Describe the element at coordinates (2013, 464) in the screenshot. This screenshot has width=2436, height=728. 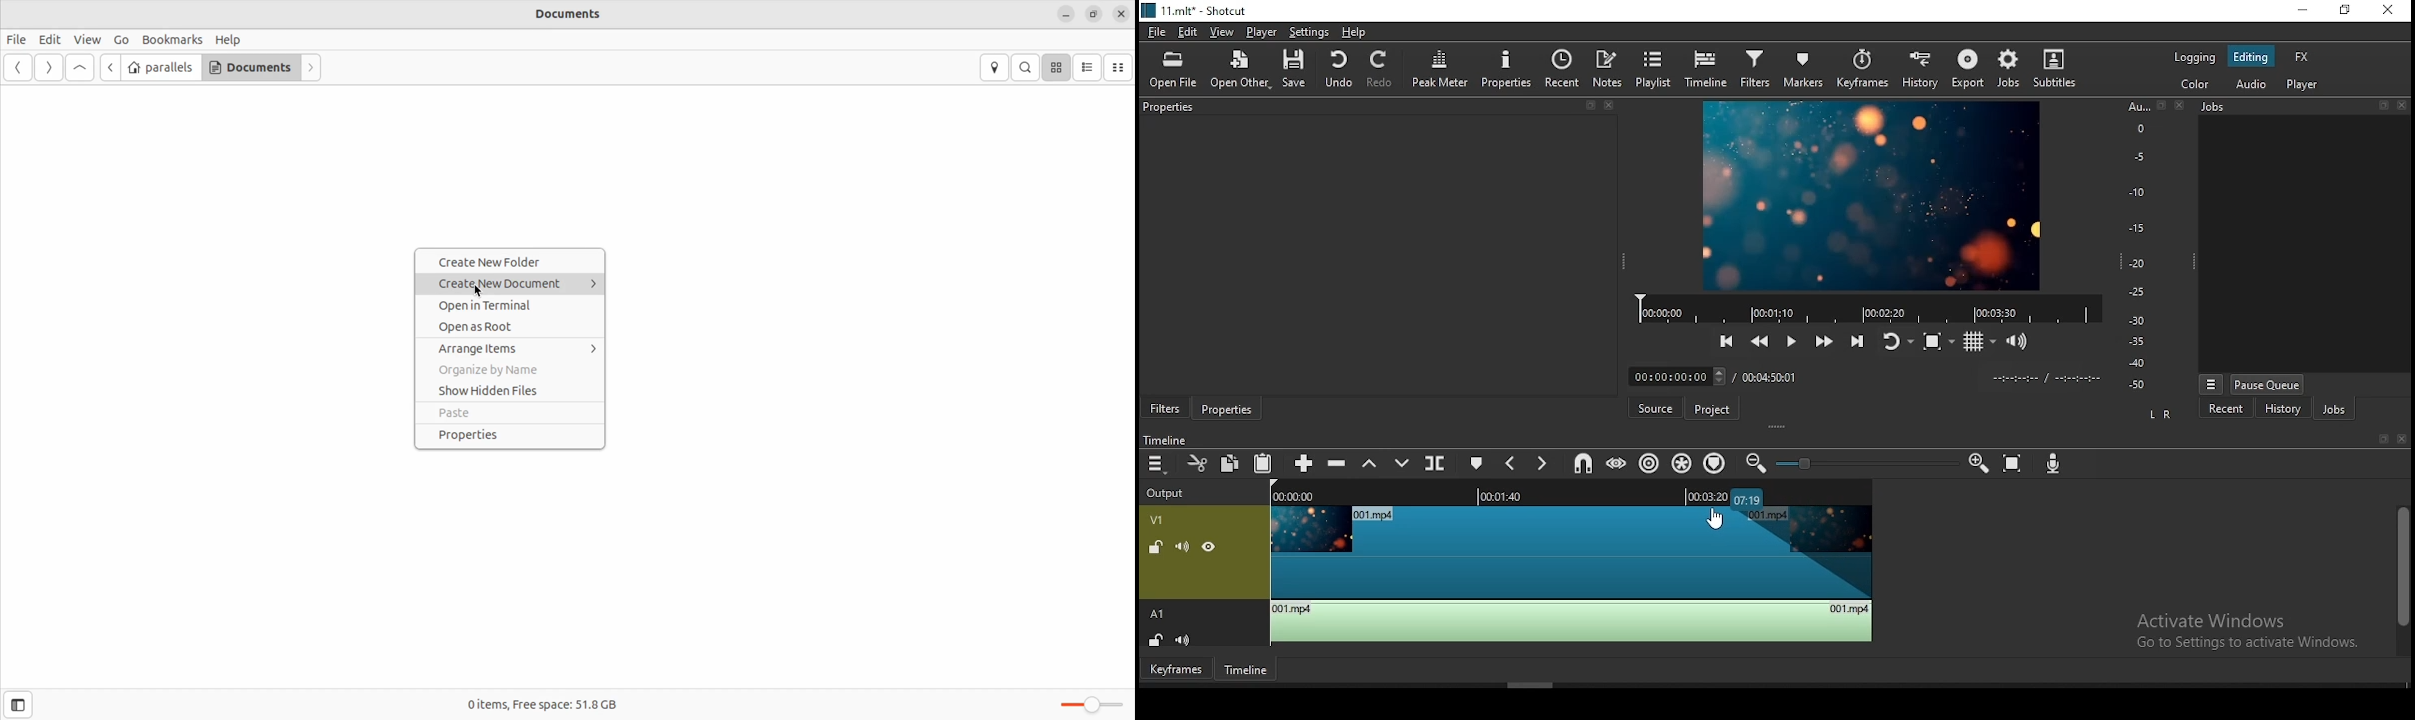
I see `zoom timeline to fit` at that location.